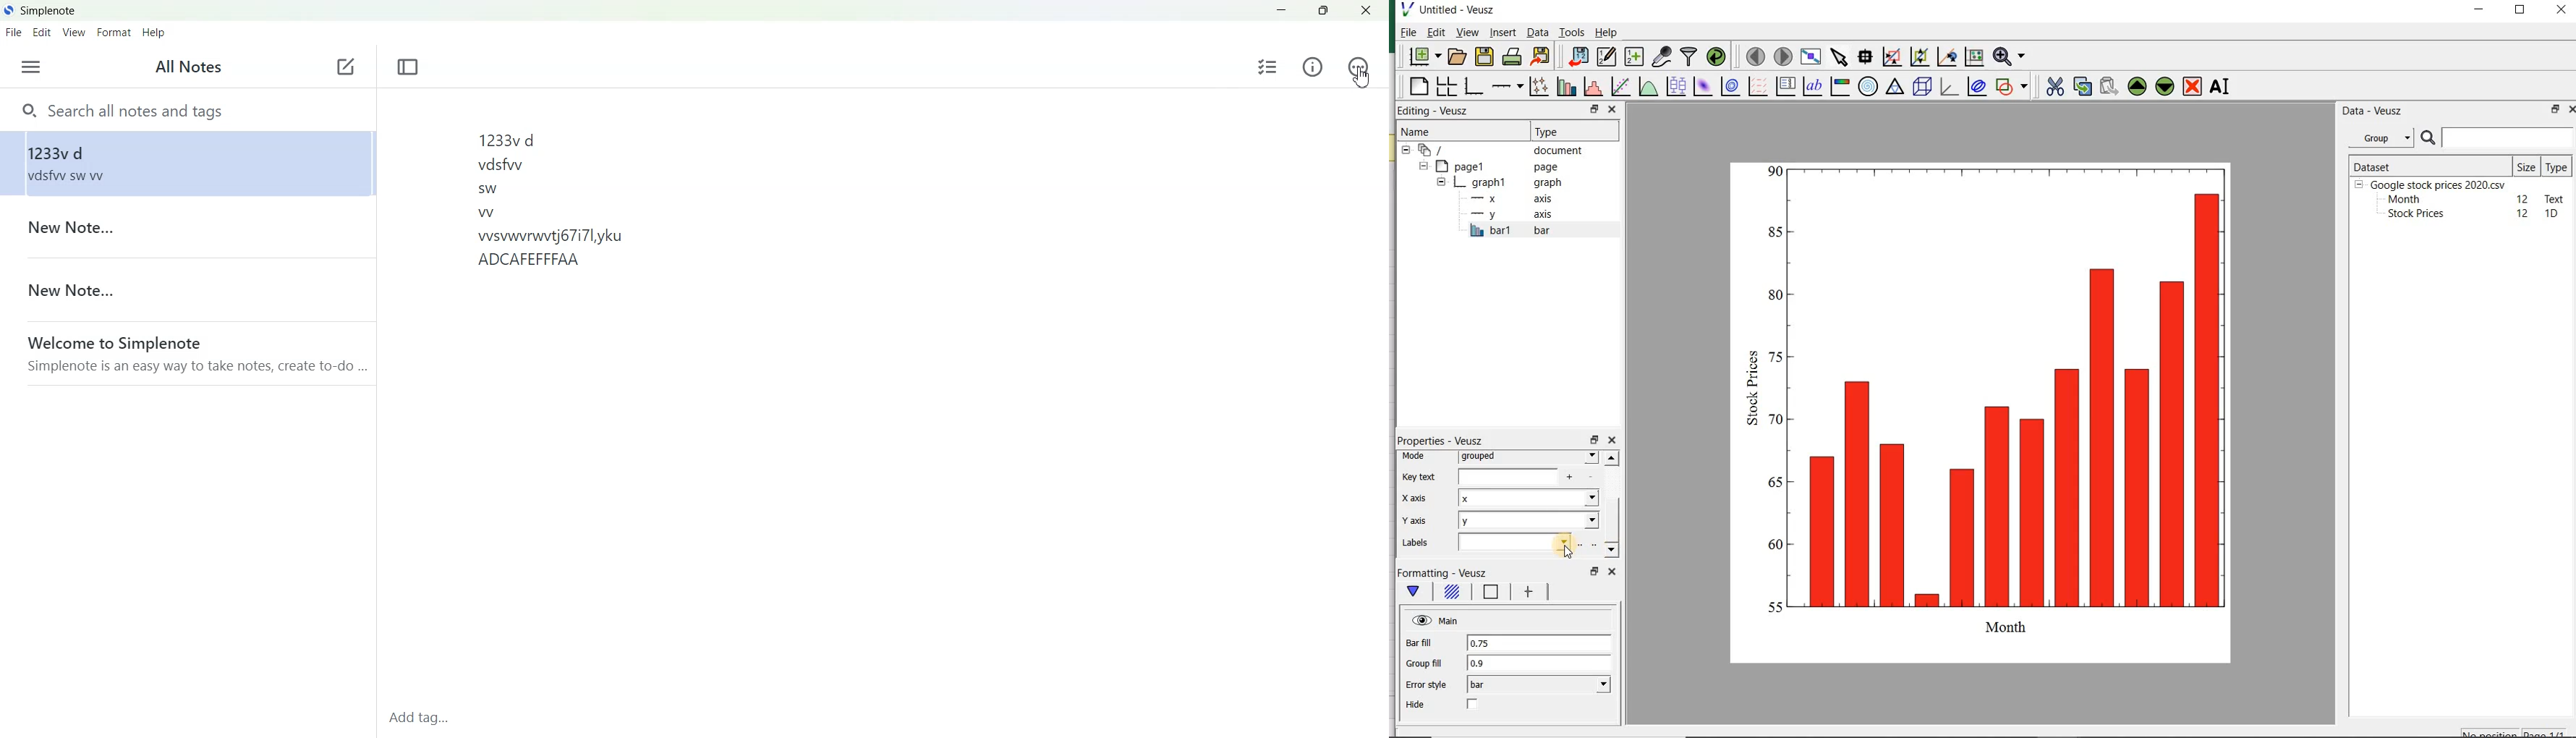  I want to click on filter data, so click(1689, 56).